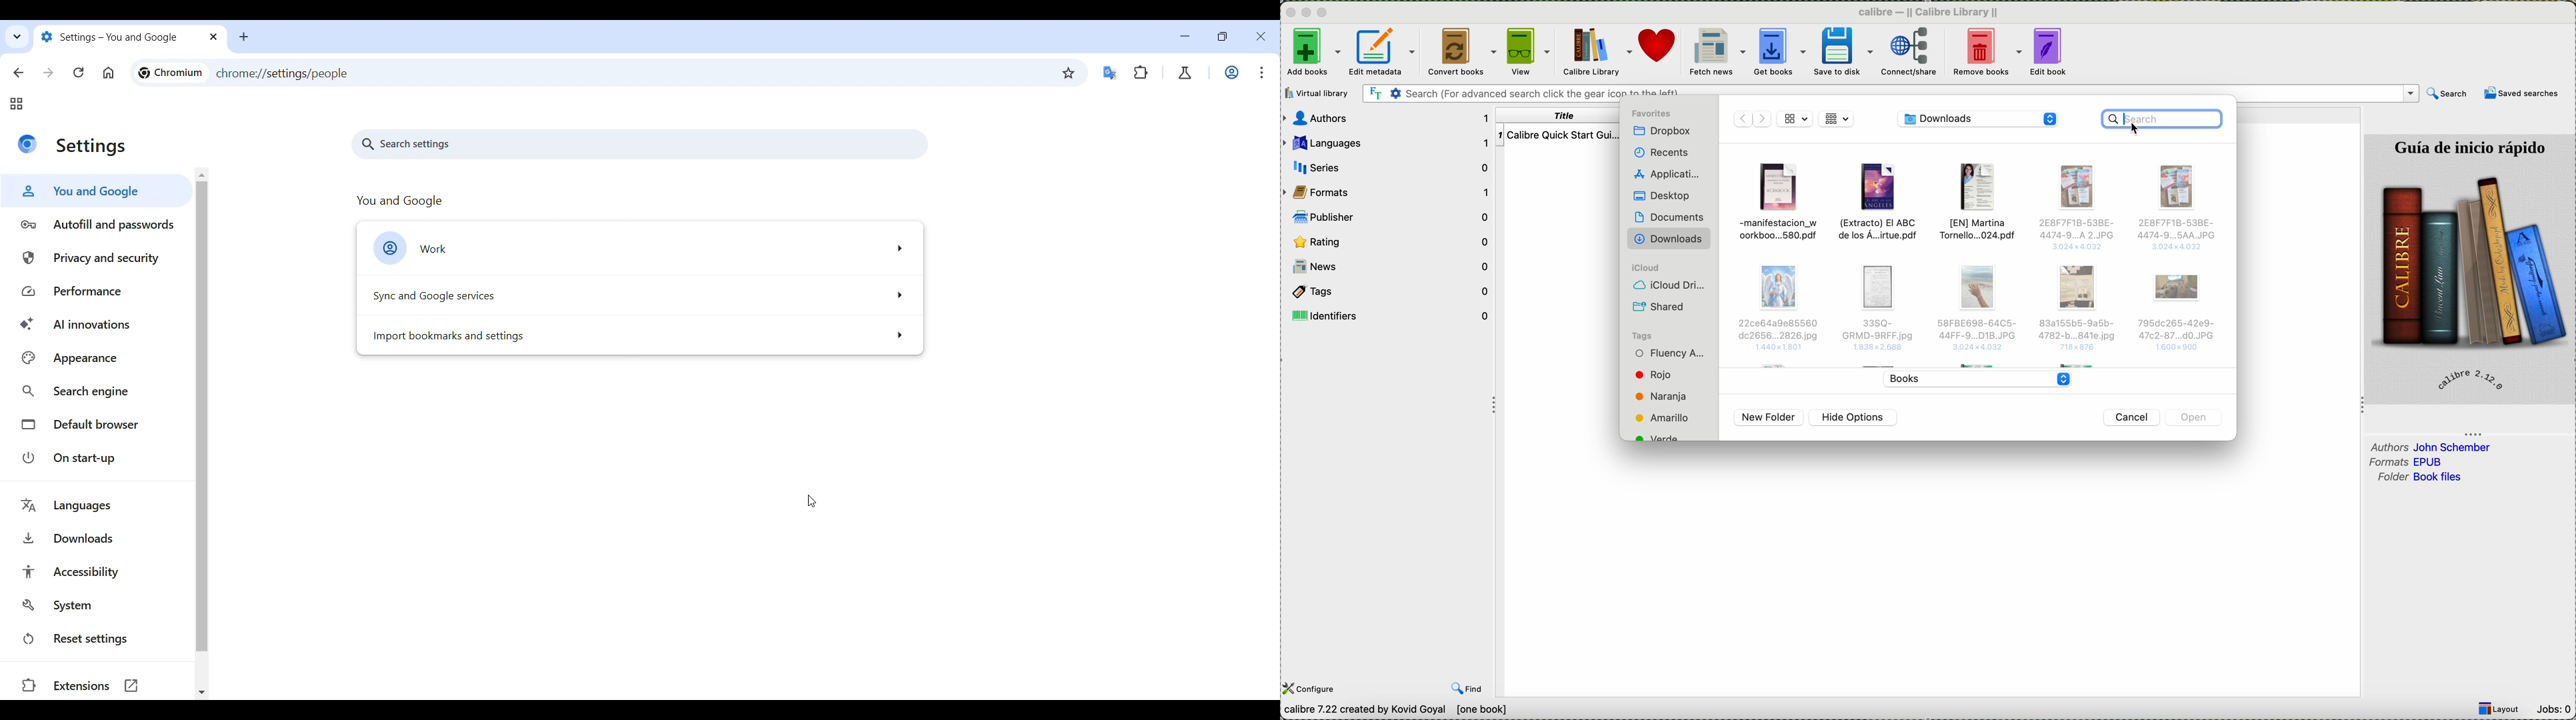  Describe the element at coordinates (1776, 316) in the screenshot. I see `` at that location.